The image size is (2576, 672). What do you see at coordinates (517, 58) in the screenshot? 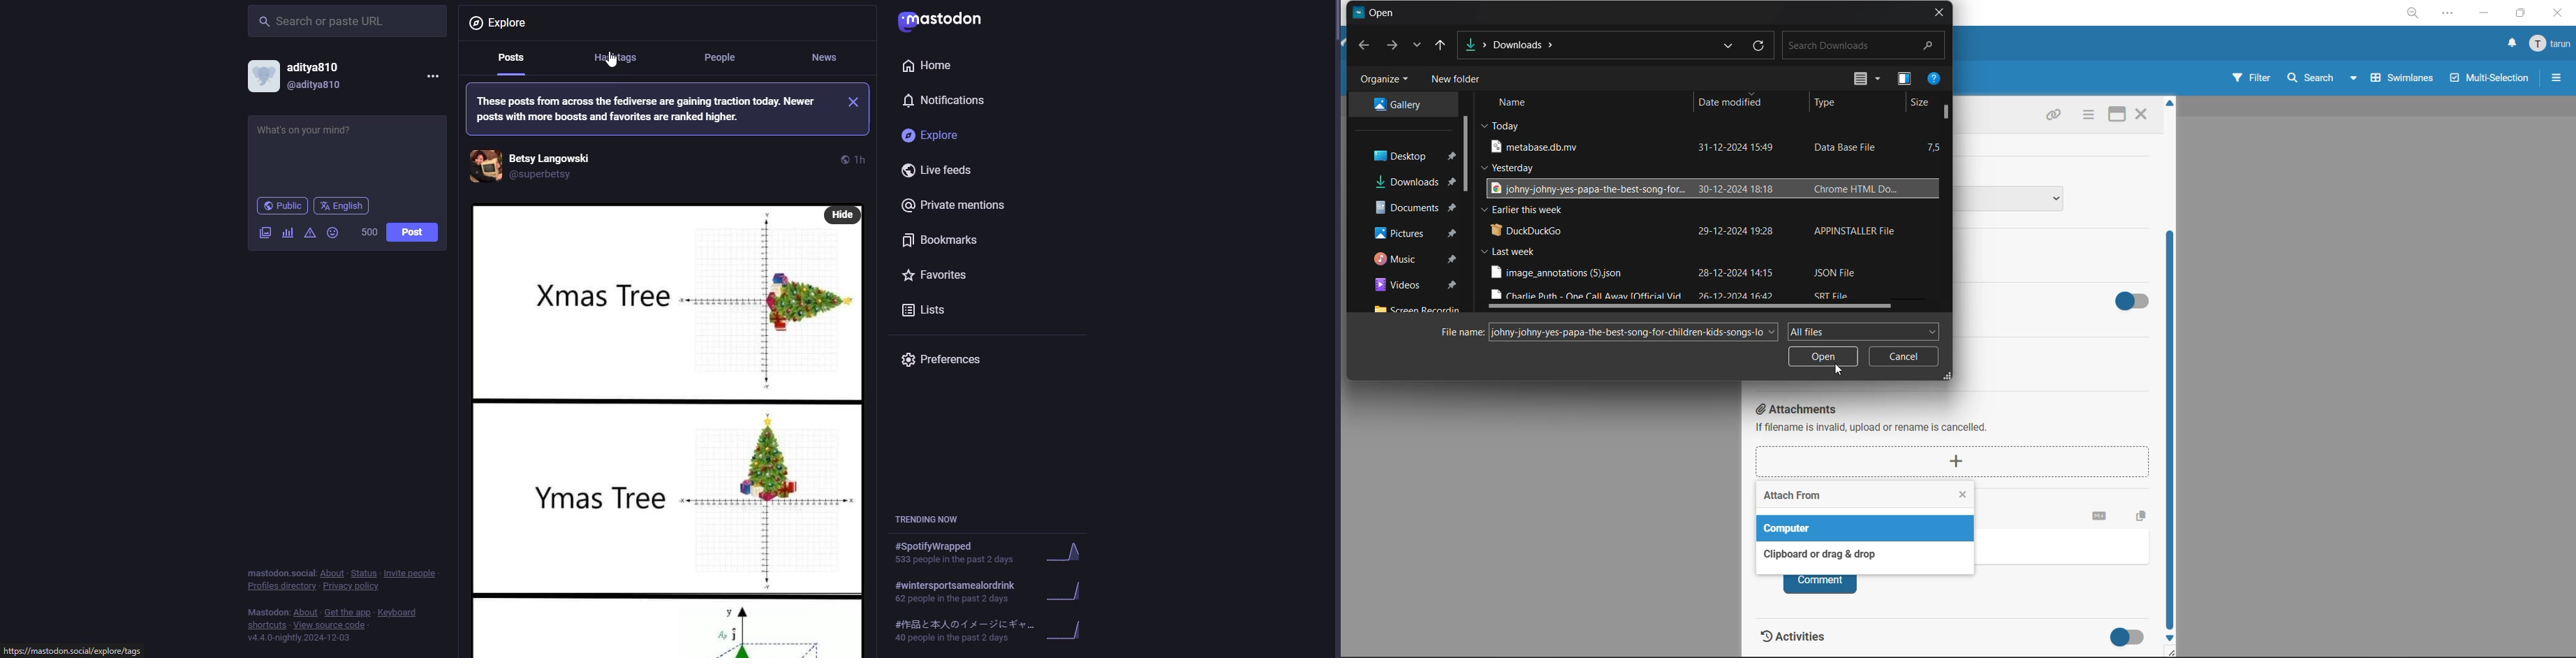
I see `posts` at bounding box center [517, 58].